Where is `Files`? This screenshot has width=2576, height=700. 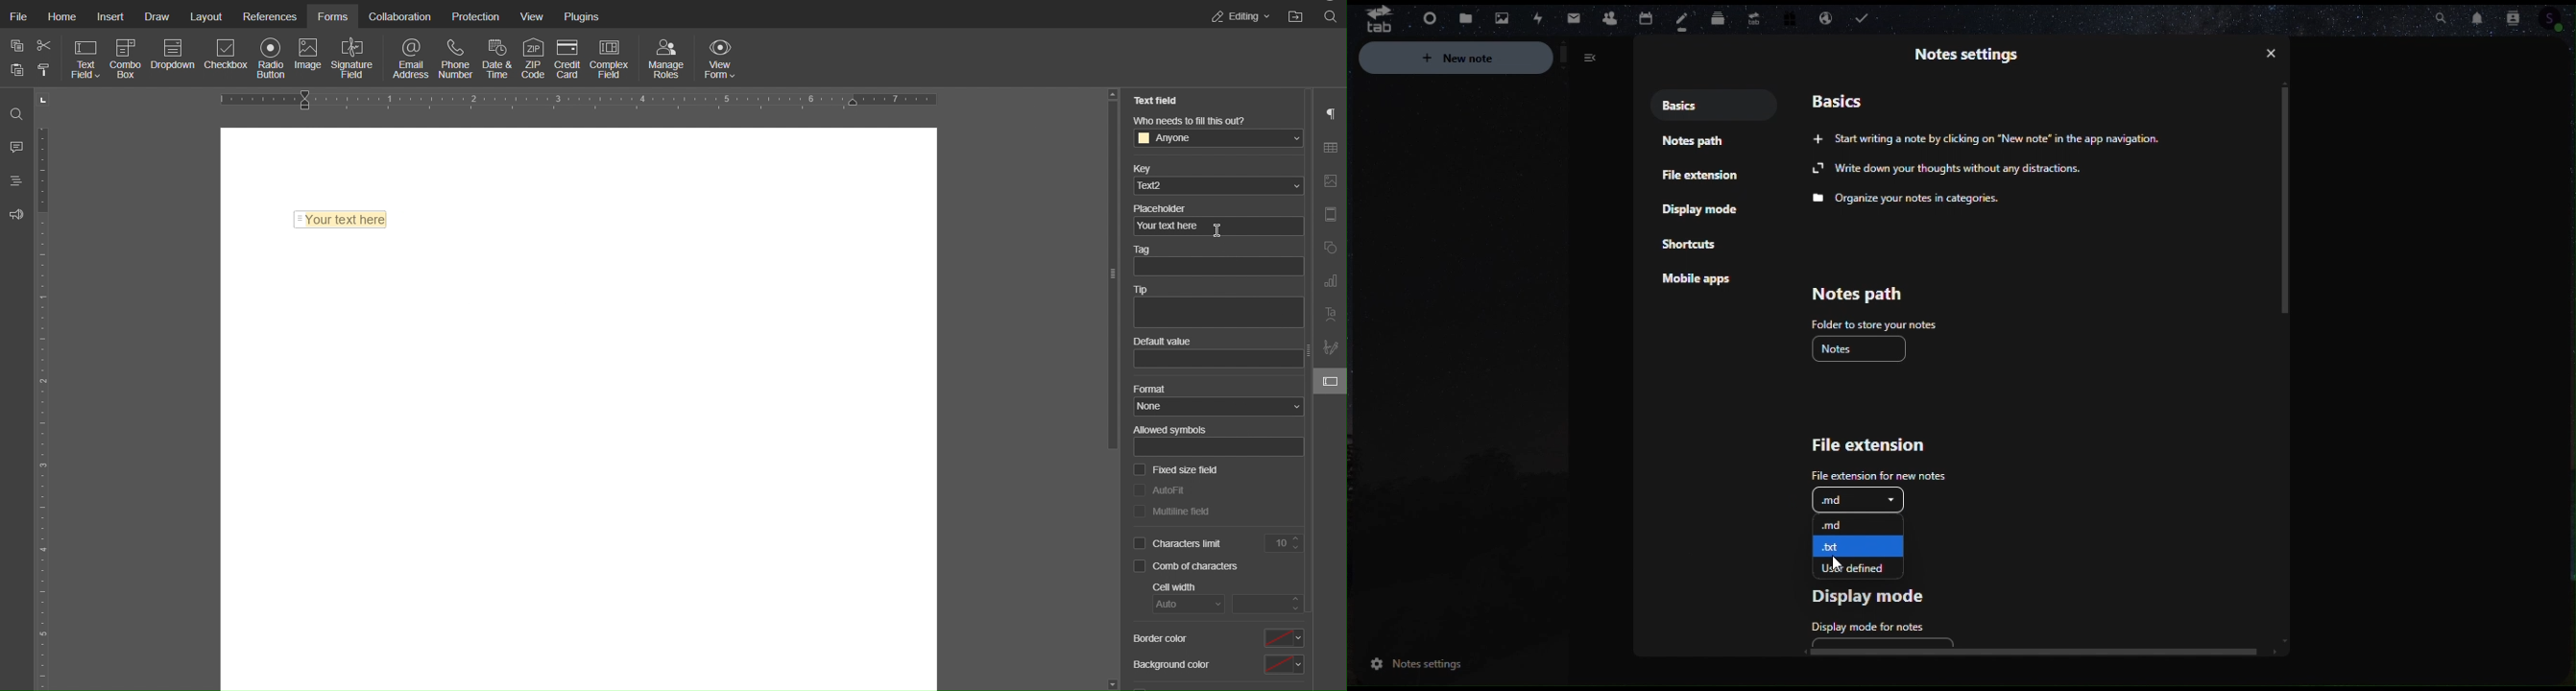
Files is located at coordinates (1465, 19).